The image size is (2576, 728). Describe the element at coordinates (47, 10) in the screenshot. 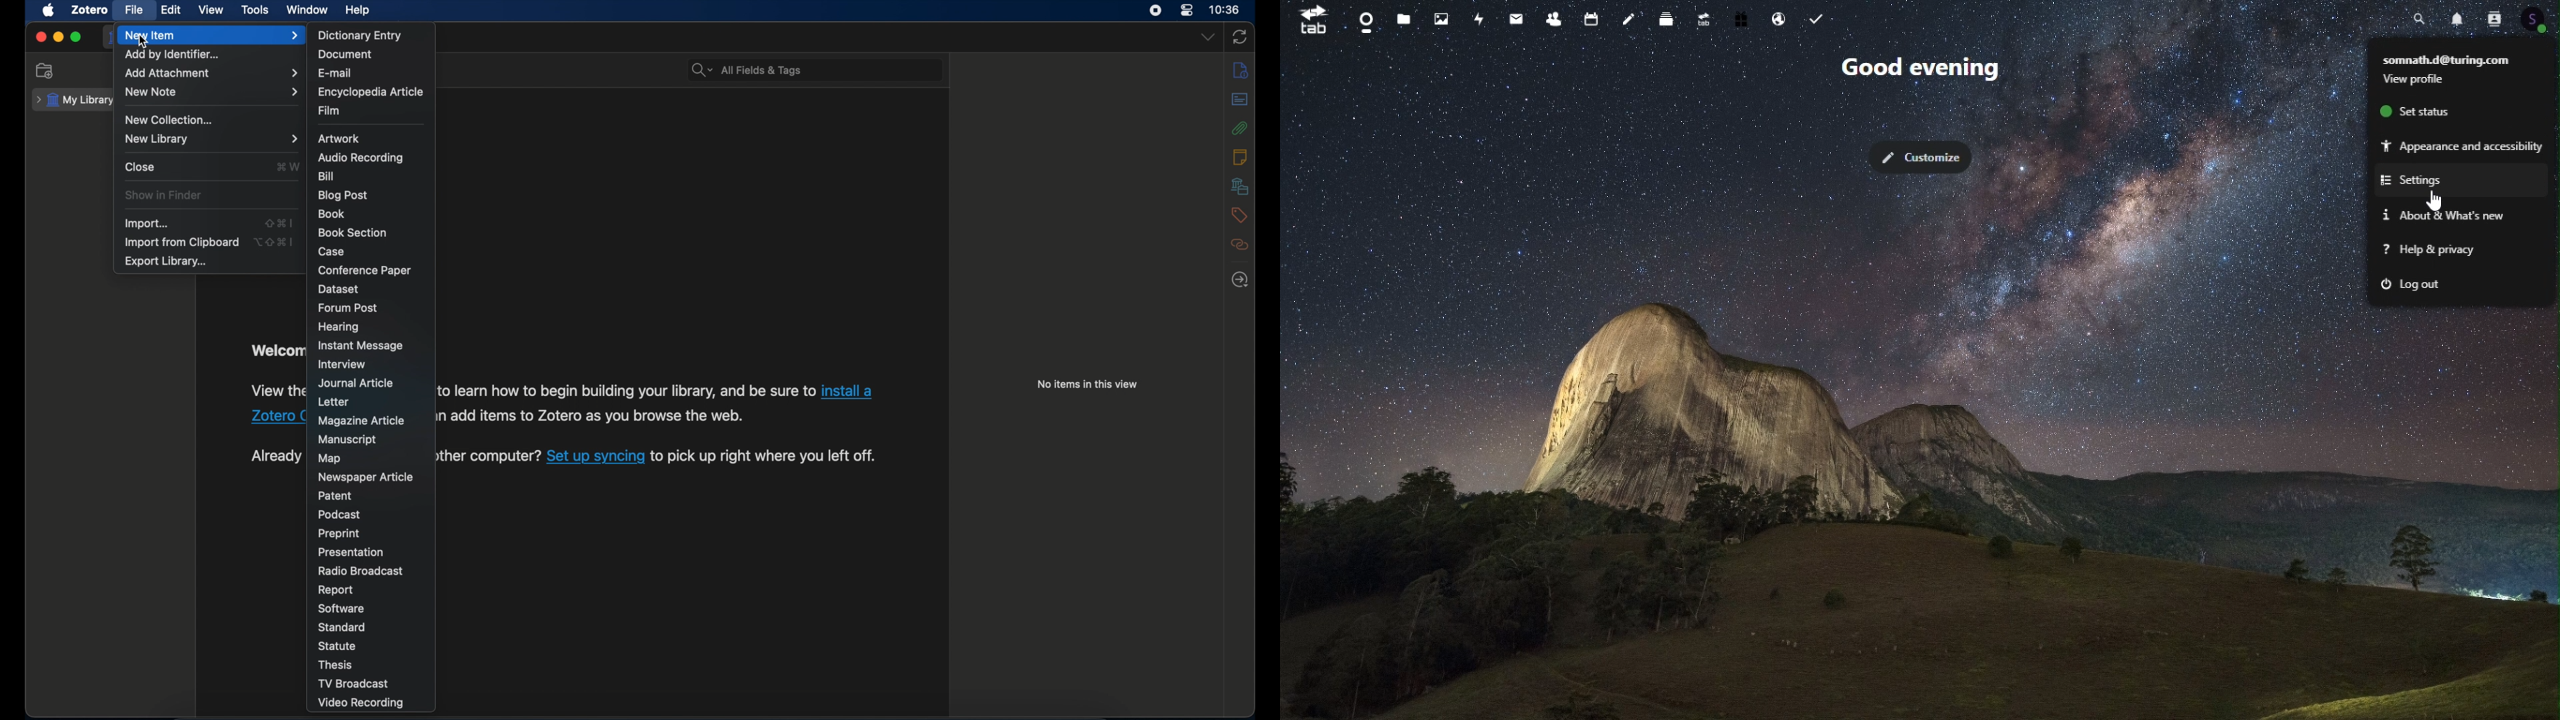

I see `apple` at that location.